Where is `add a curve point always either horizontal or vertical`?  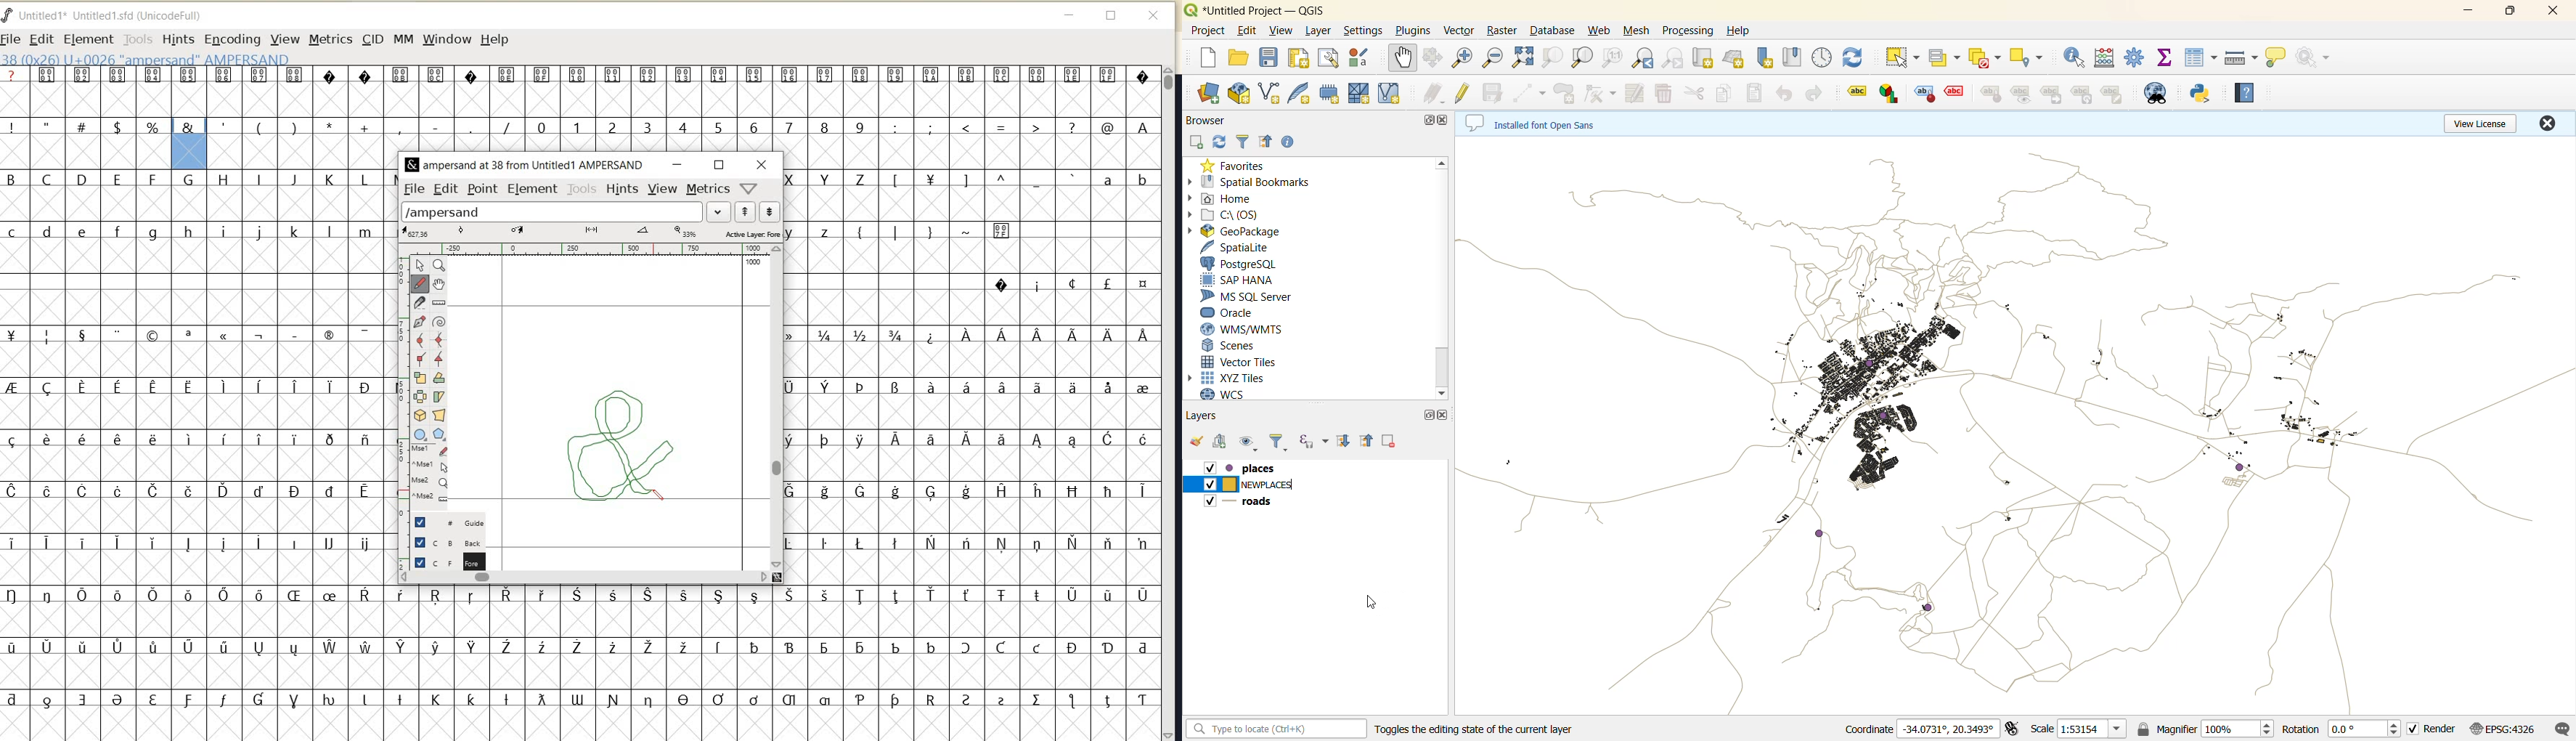 add a curve point always either horizontal or vertical is located at coordinates (442, 339).